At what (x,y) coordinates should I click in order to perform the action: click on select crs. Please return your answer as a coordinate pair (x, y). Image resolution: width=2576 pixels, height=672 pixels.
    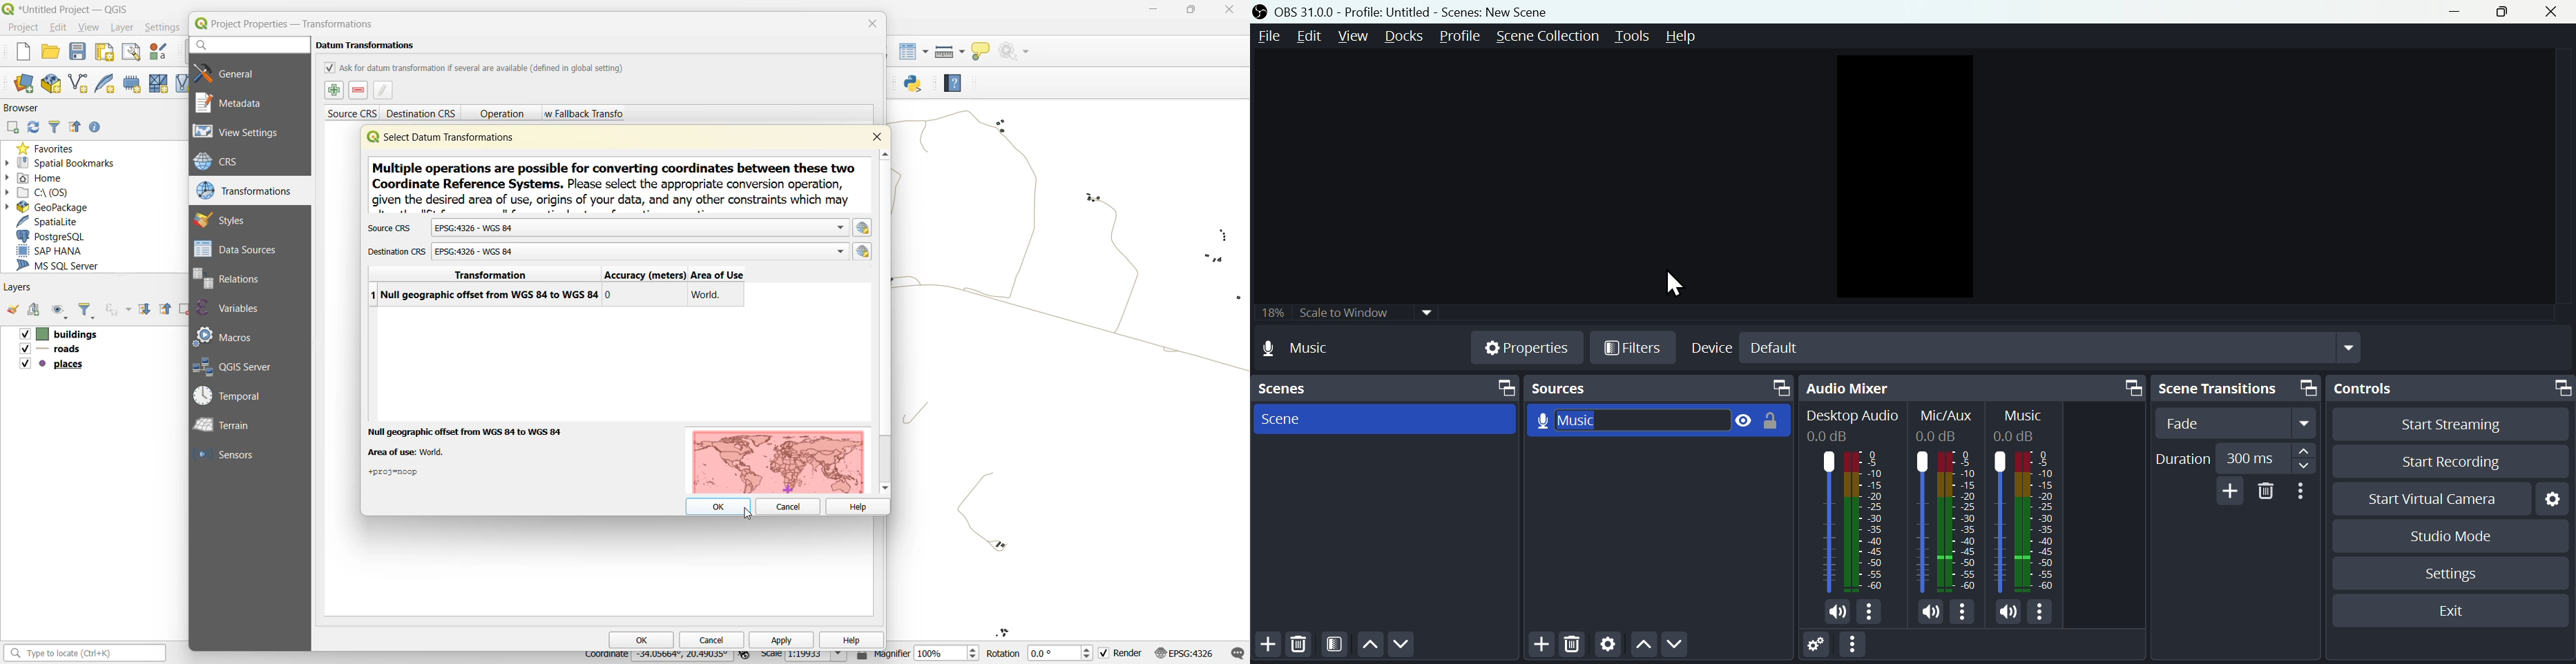
    Looking at the image, I should click on (862, 228).